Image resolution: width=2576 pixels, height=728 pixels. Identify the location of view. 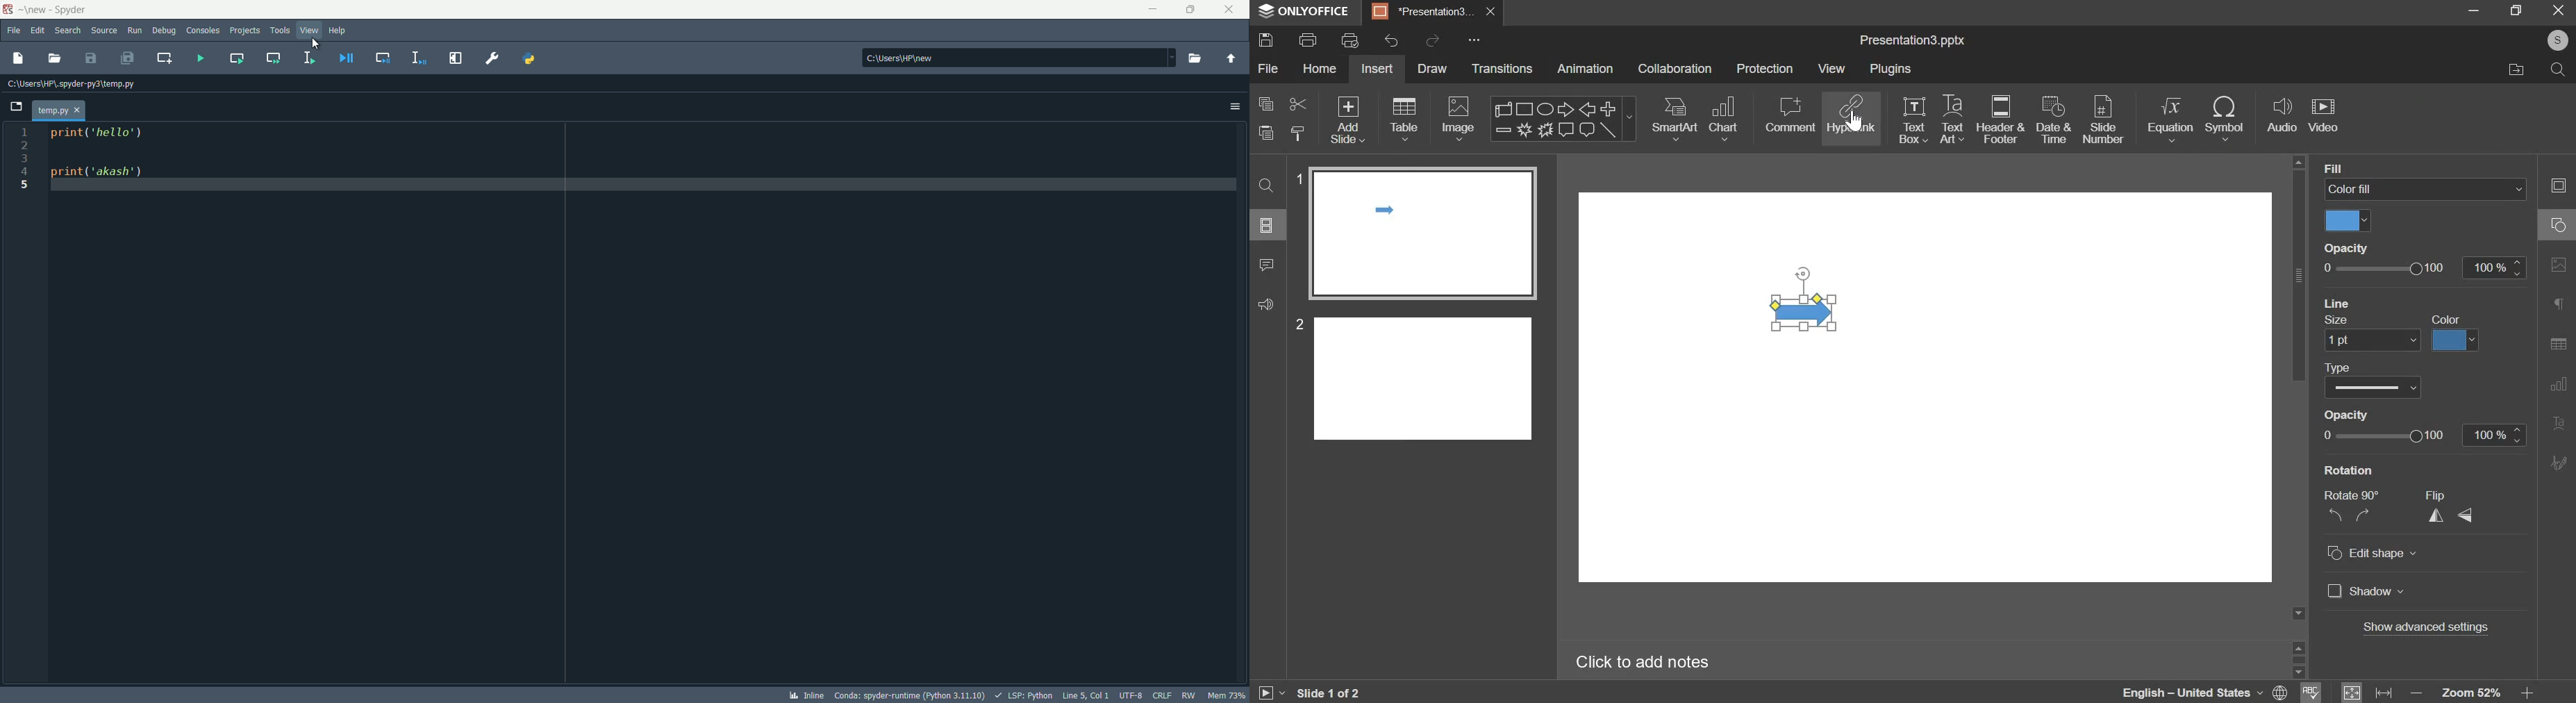
(1831, 69).